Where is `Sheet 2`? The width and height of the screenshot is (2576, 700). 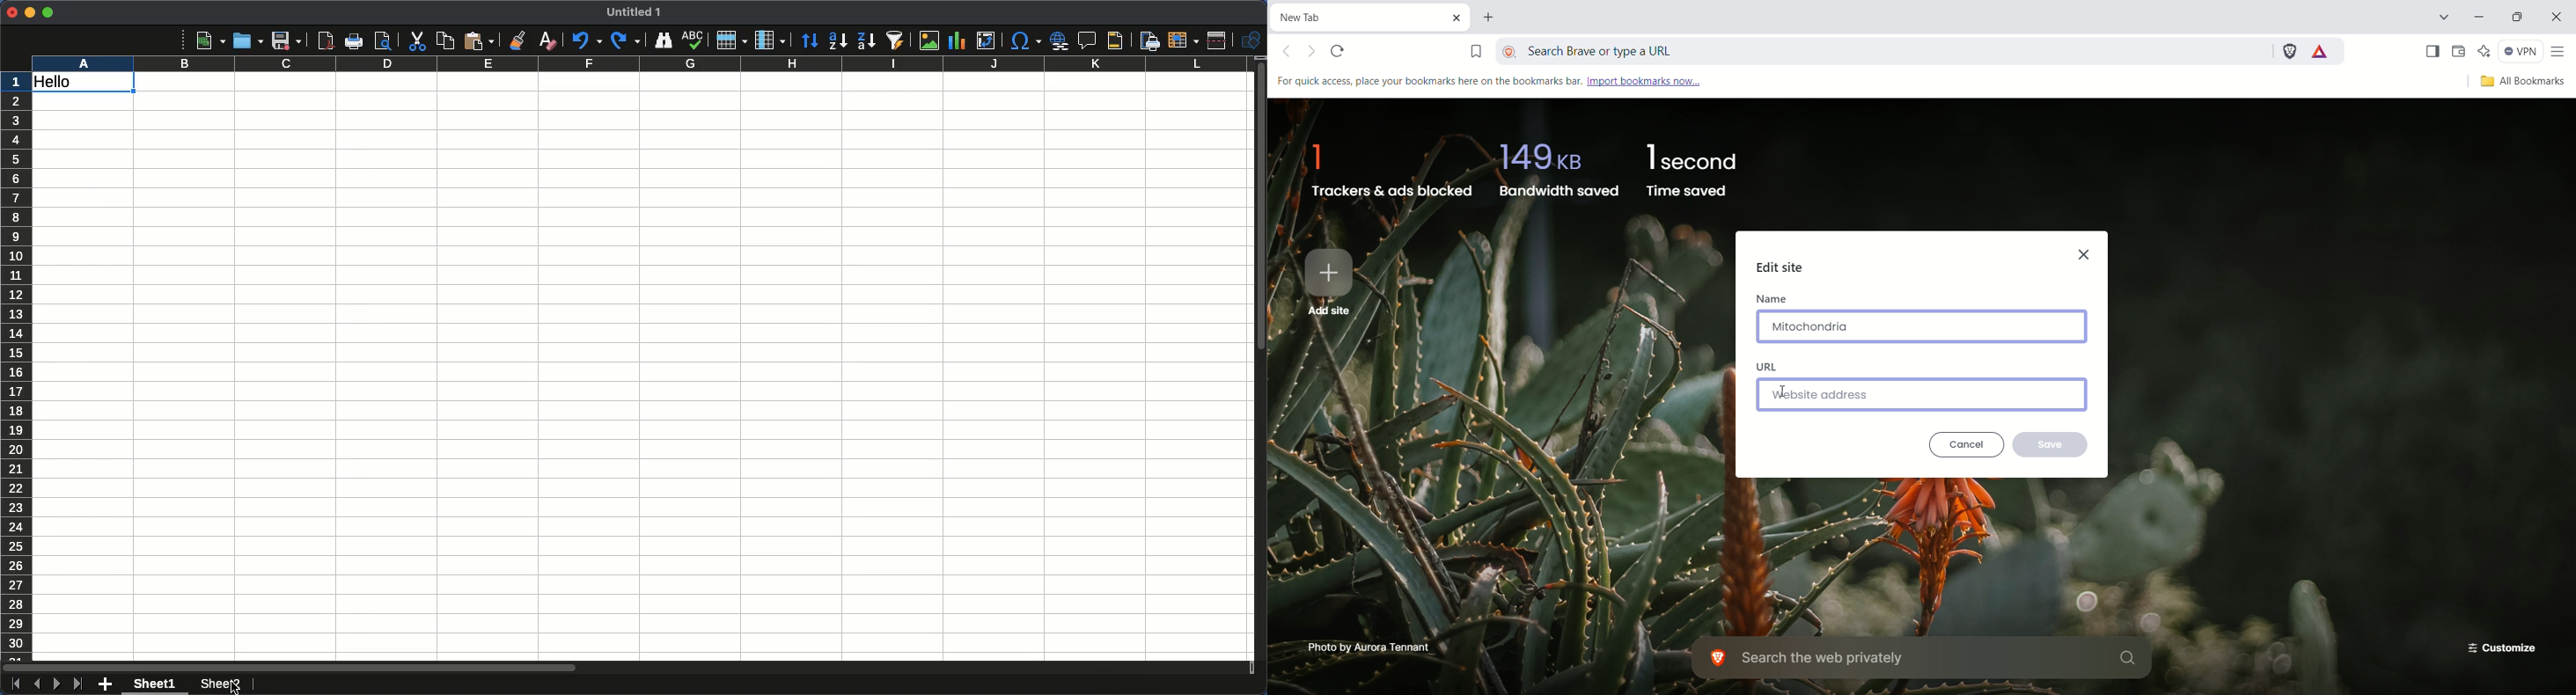
Sheet 2 is located at coordinates (218, 685).